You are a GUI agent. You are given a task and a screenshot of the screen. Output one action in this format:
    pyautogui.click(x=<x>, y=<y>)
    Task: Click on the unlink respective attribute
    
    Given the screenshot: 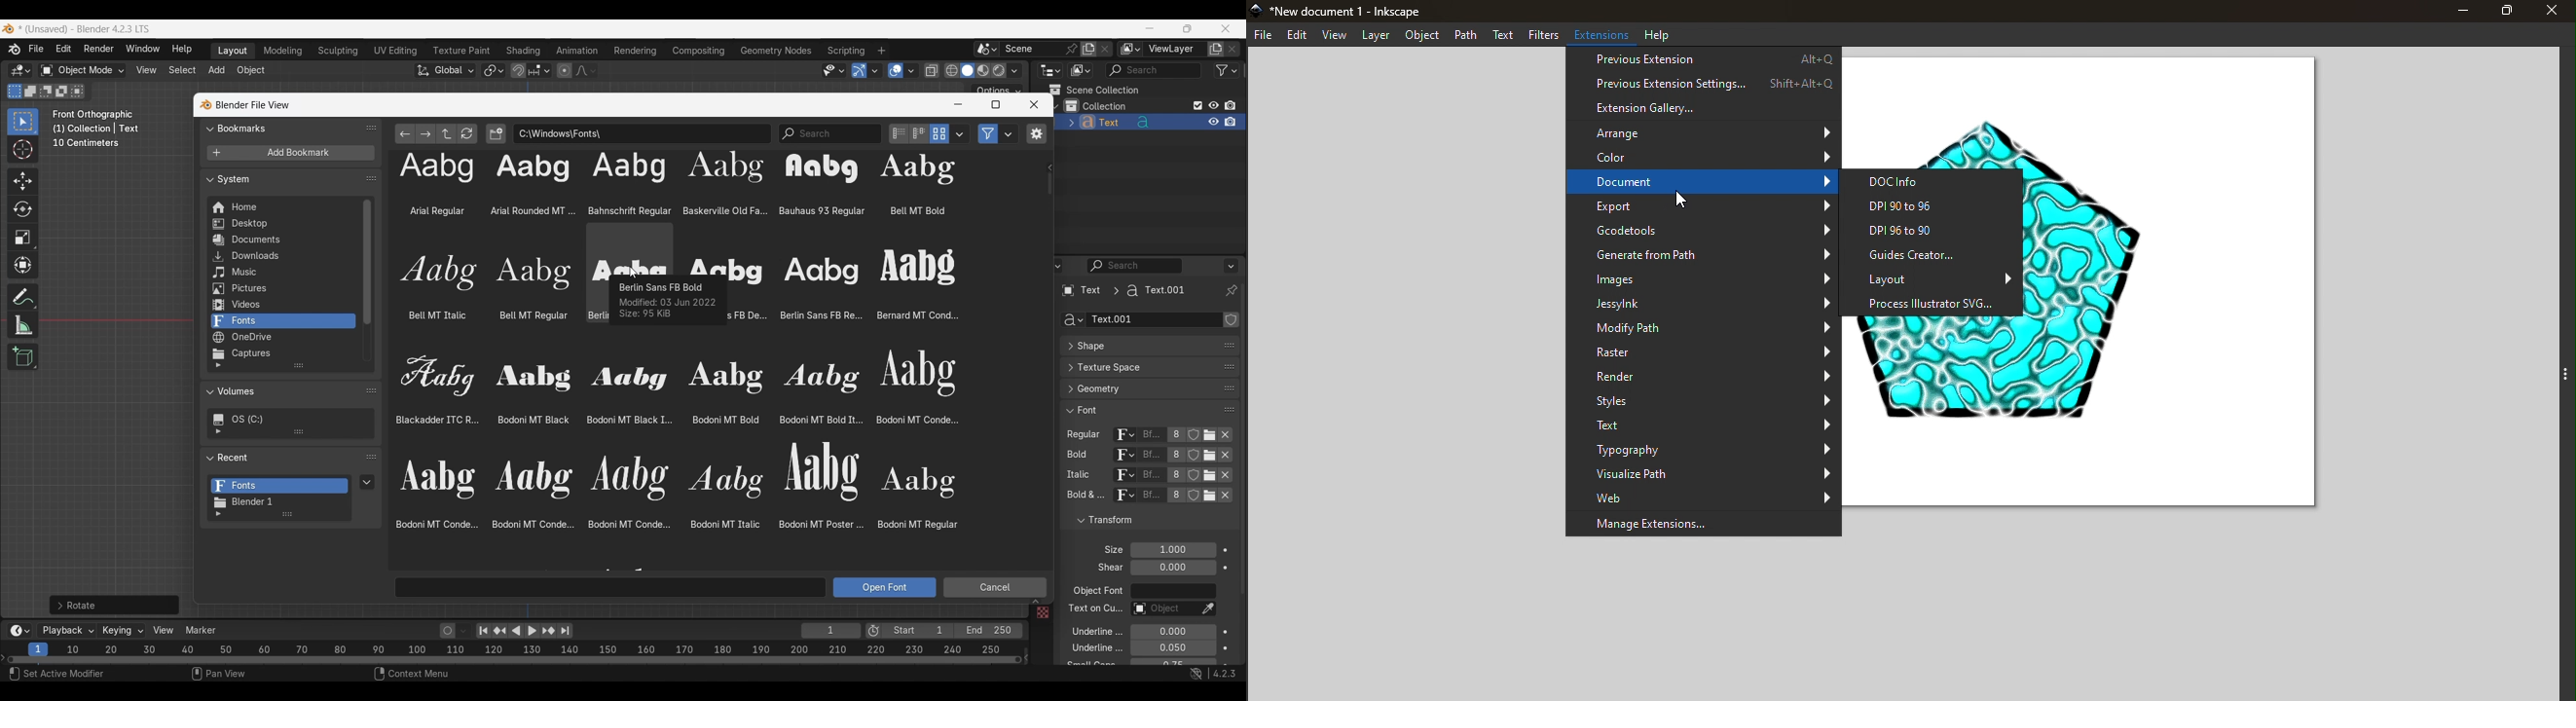 What is the action you would take?
    pyautogui.click(x=1219, y=498)
    